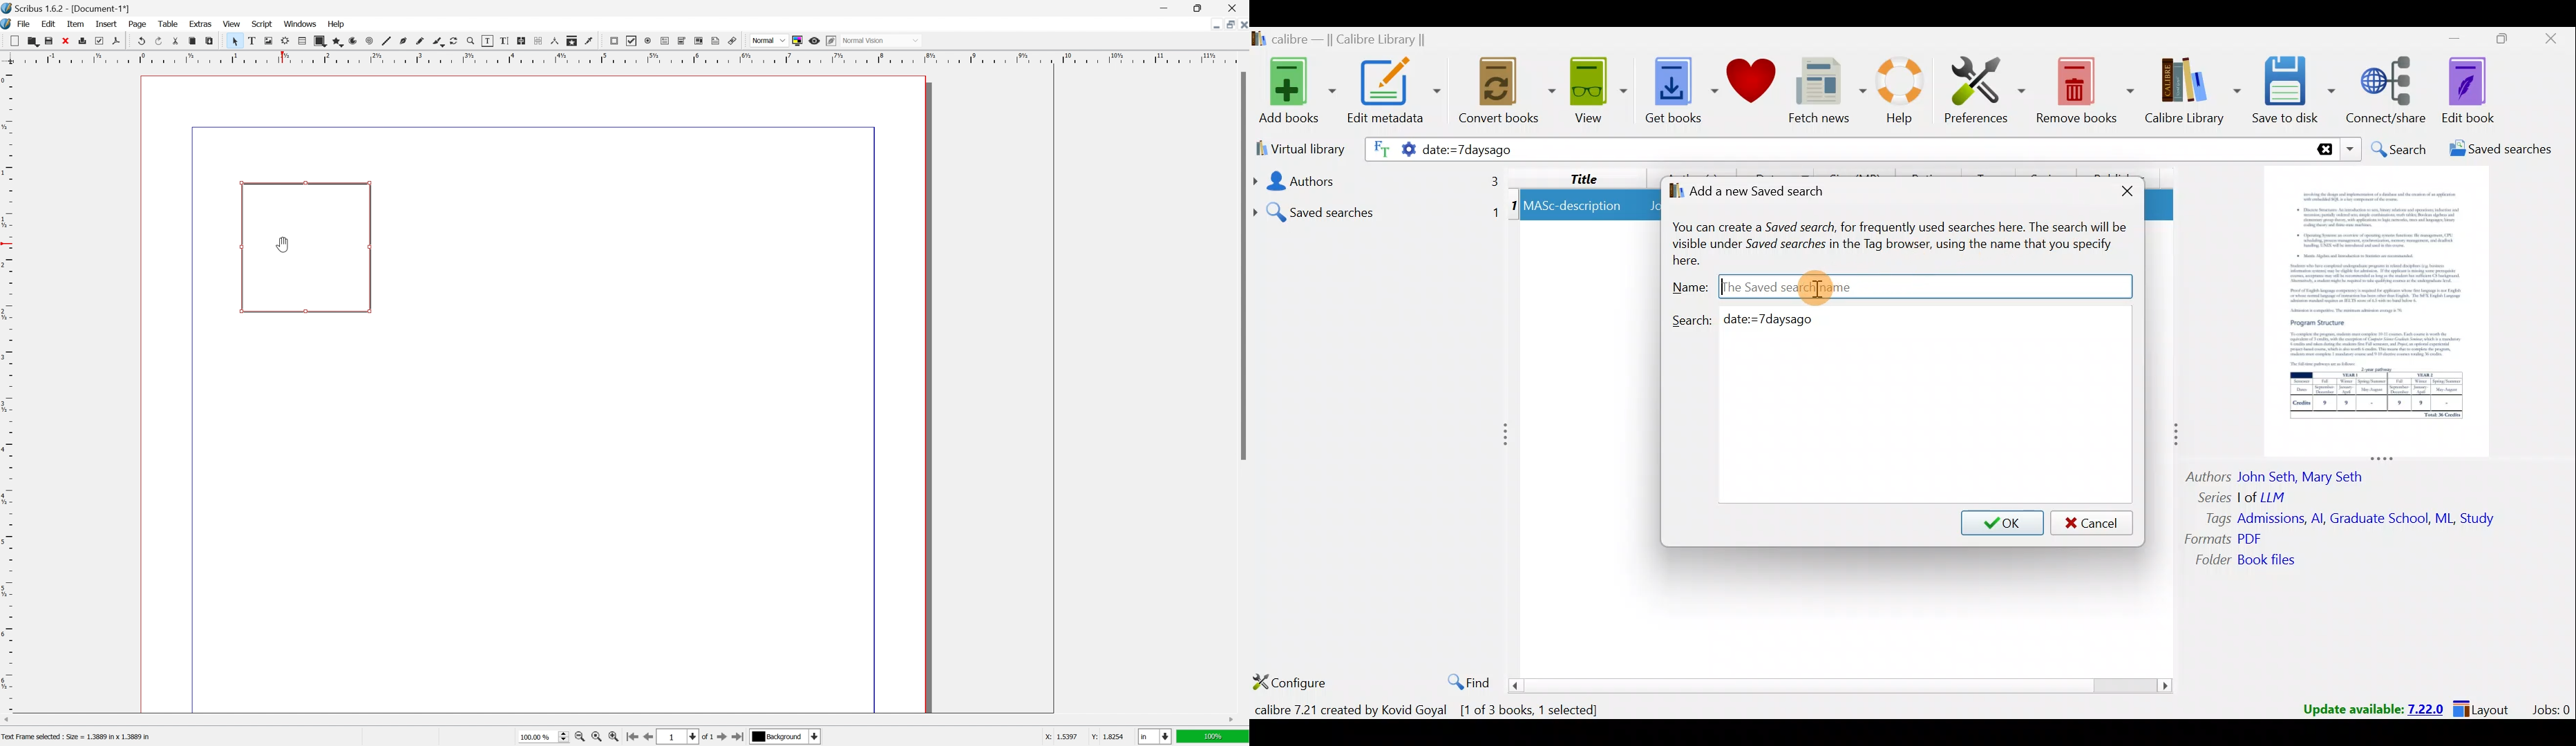 Image resolution: width=2576 pixels, height=756 pixels. I want to click on Find, so click(1465, 680).